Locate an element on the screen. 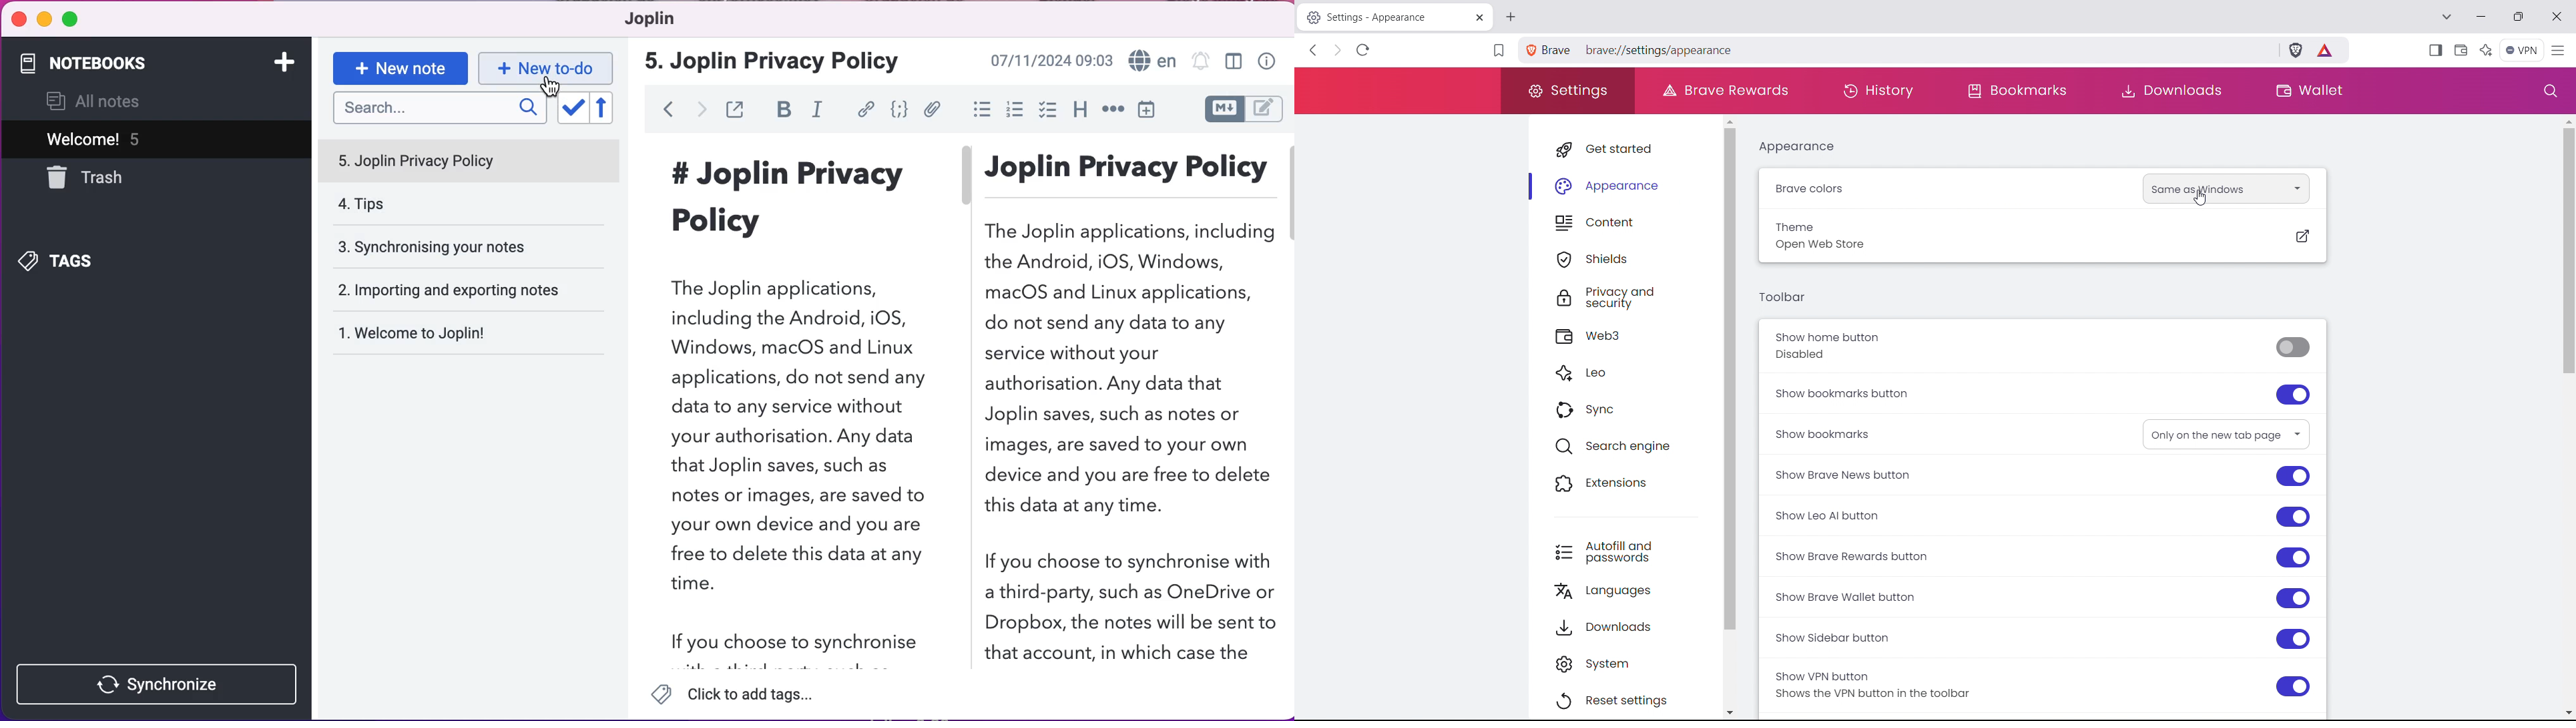 The height and width of the screenshot is (728, 2576). note properties is located at coordinates (1268, 60).